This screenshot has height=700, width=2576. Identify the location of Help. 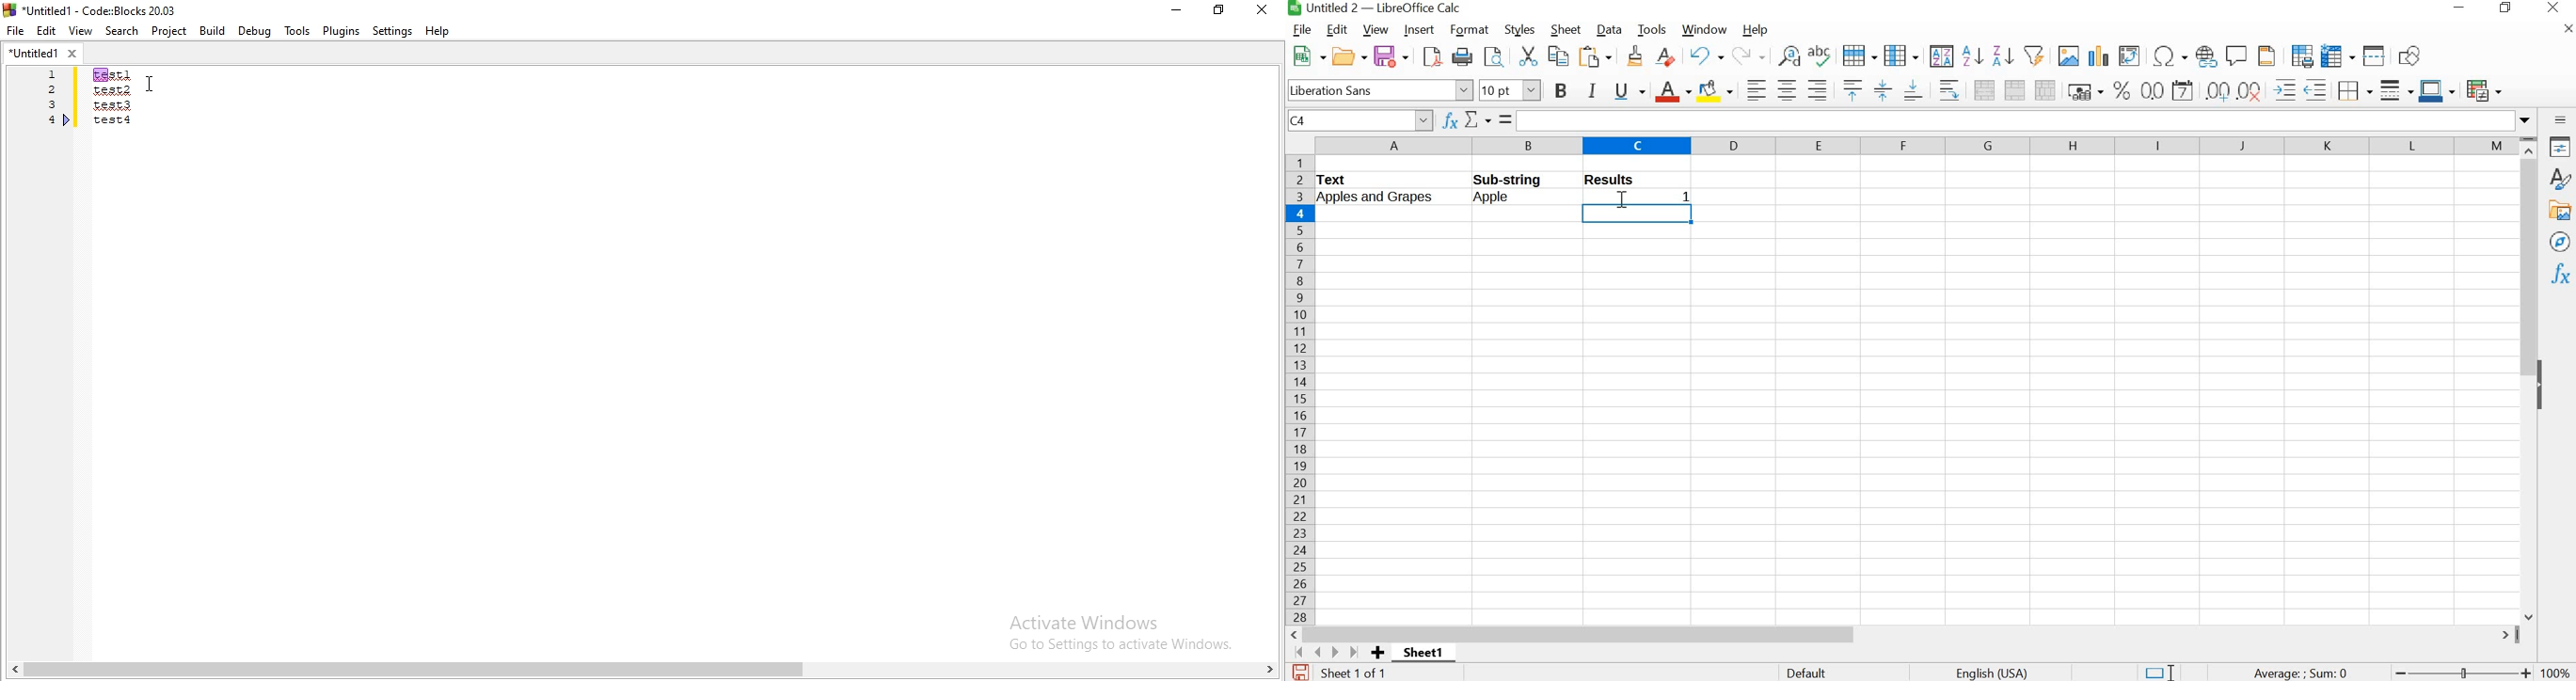
(441, 33).